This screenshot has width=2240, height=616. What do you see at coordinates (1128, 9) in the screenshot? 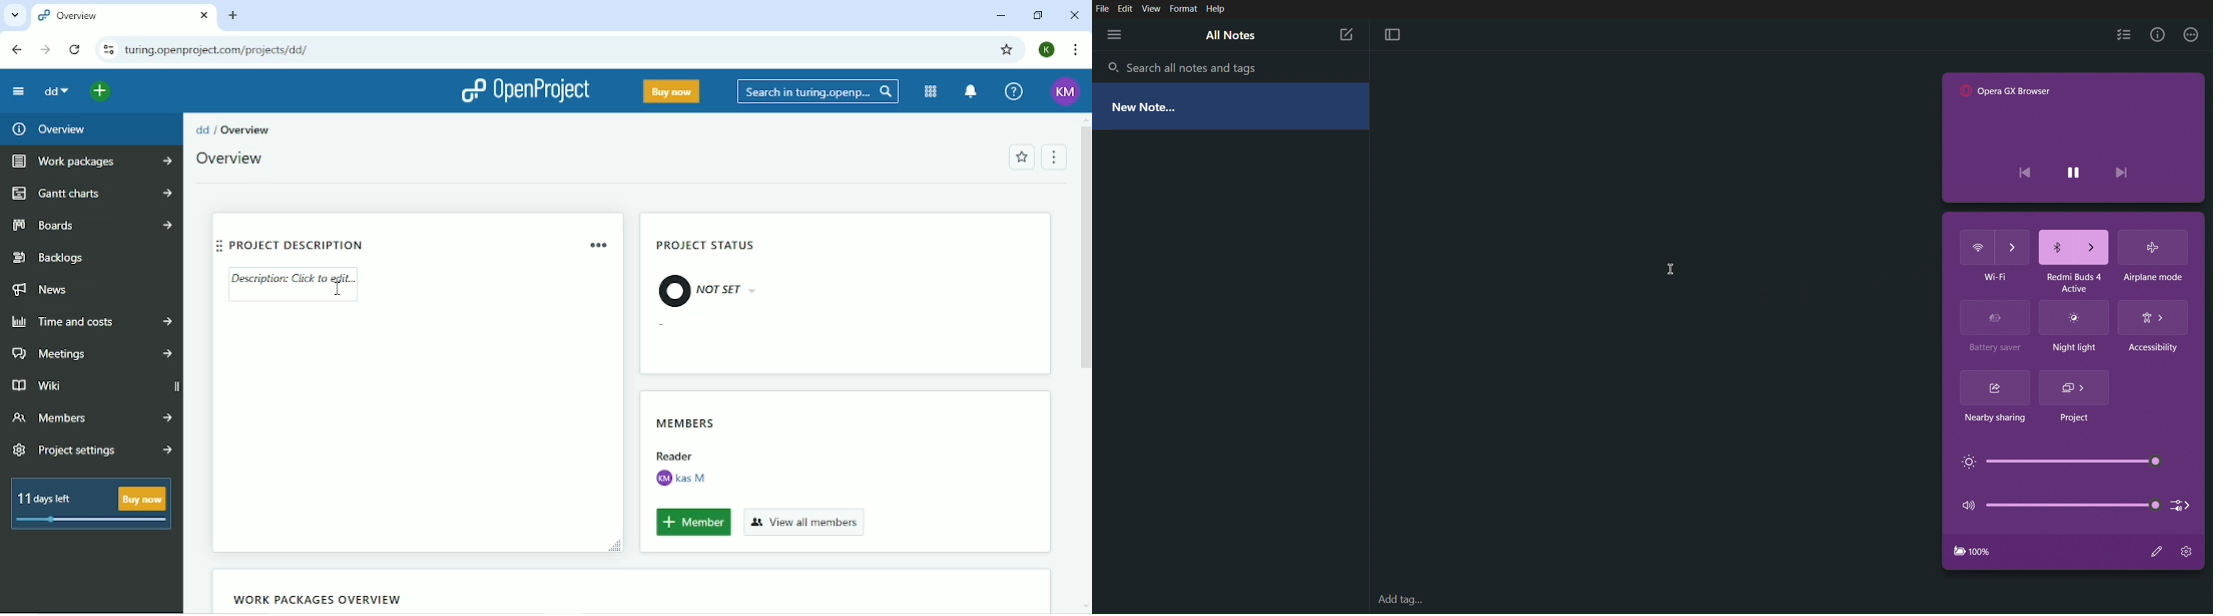
I see `Edit` at bounding box center [1128, 9].